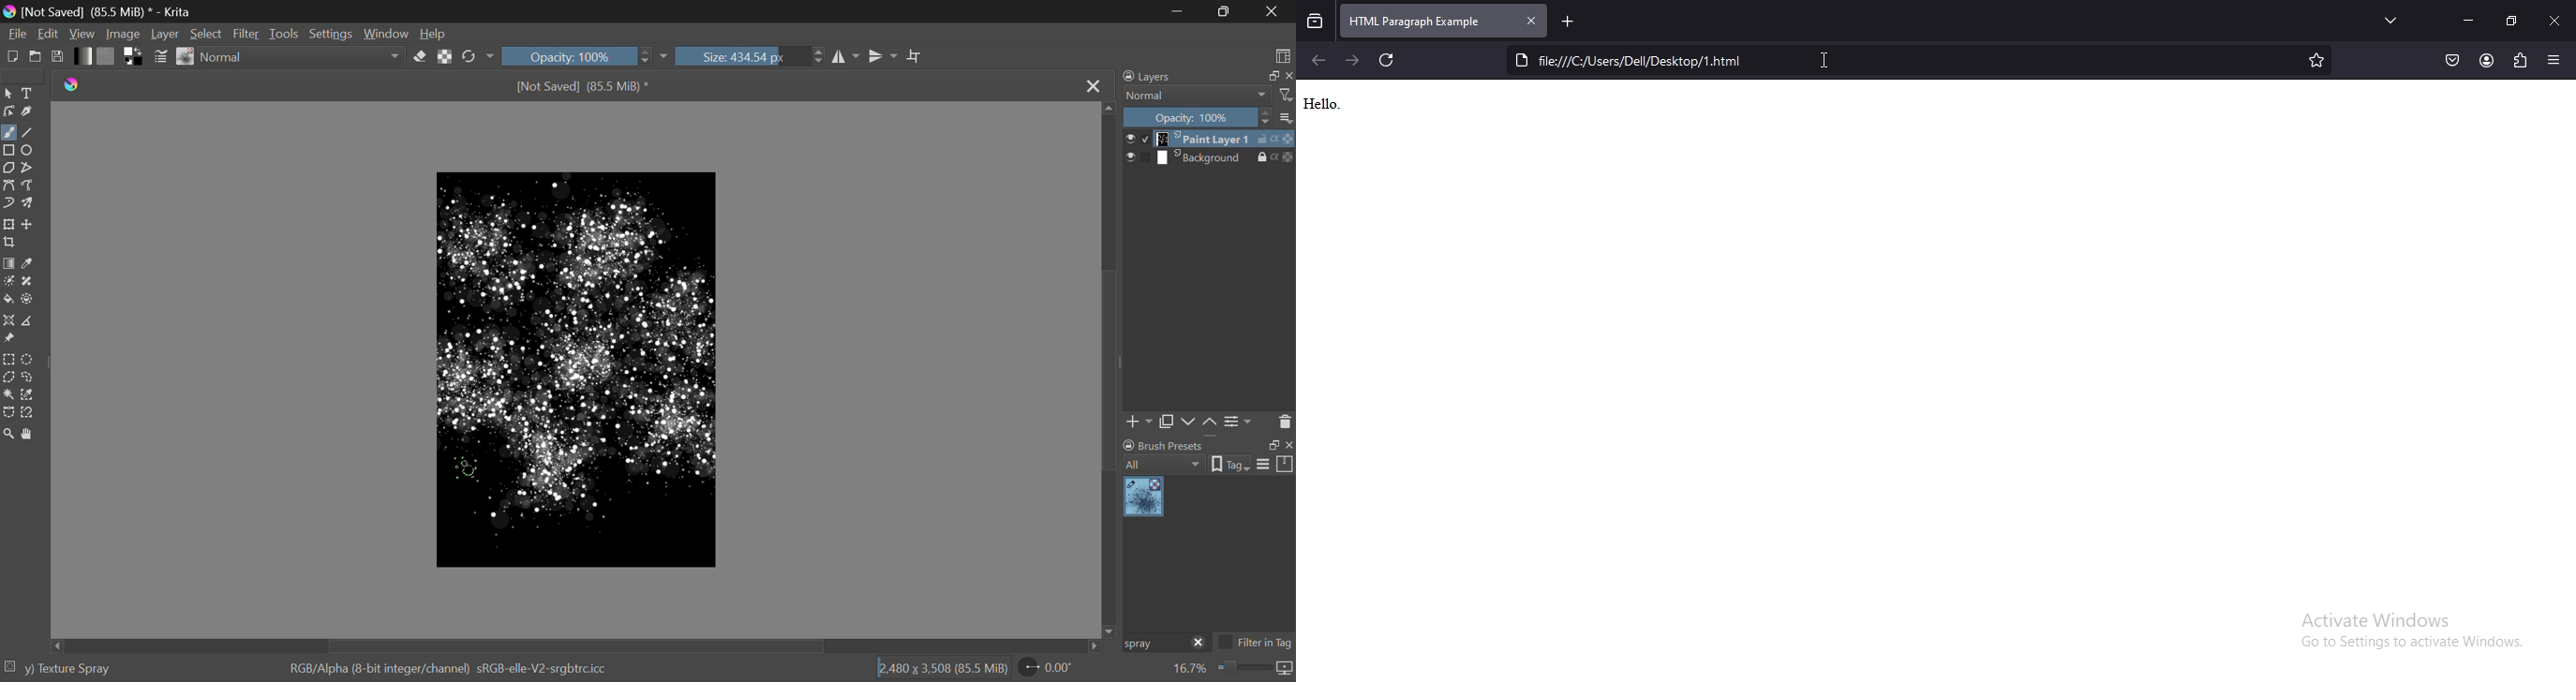 This screenshot has width=2576, height=700. I want to click on Colors in Use, so click(134, 57).